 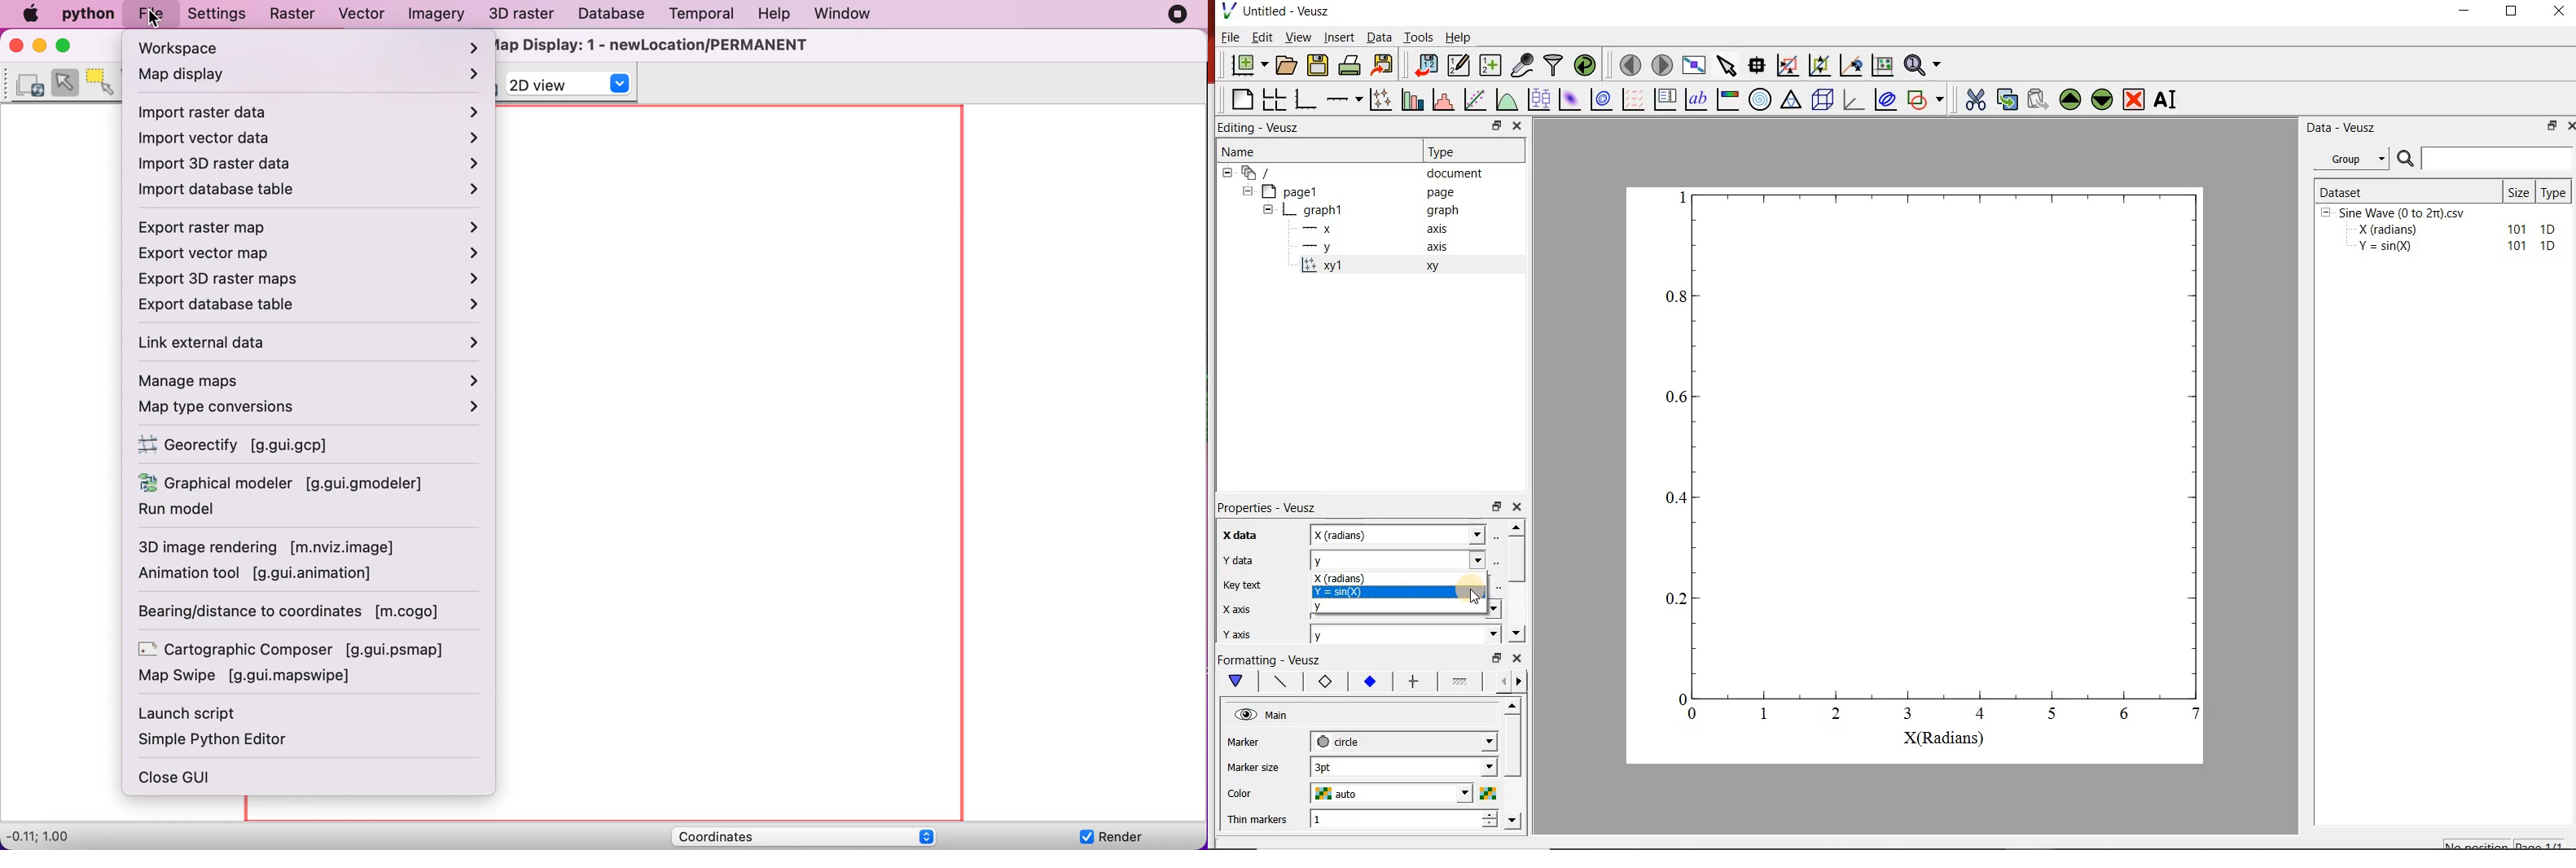 I want to click on Name, so click(x=1237, y=150).